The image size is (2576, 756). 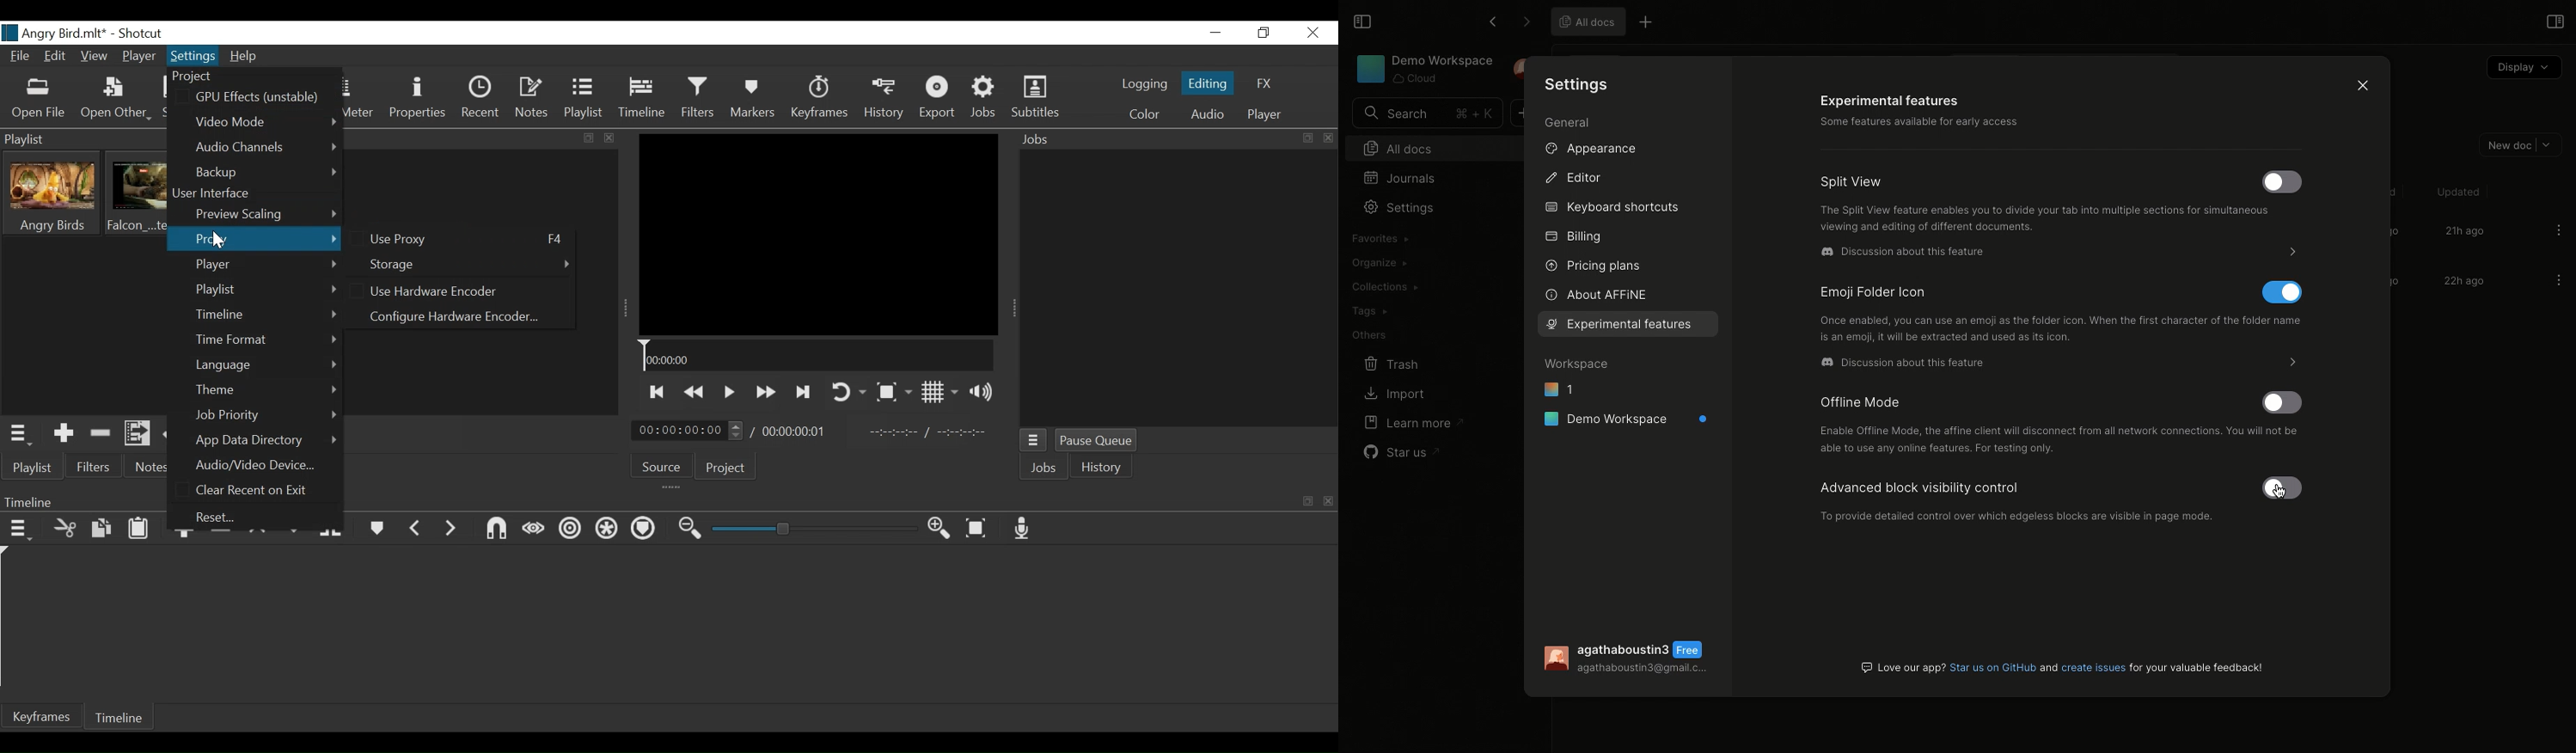 I want to click on Language, so click(x=266, y=364).